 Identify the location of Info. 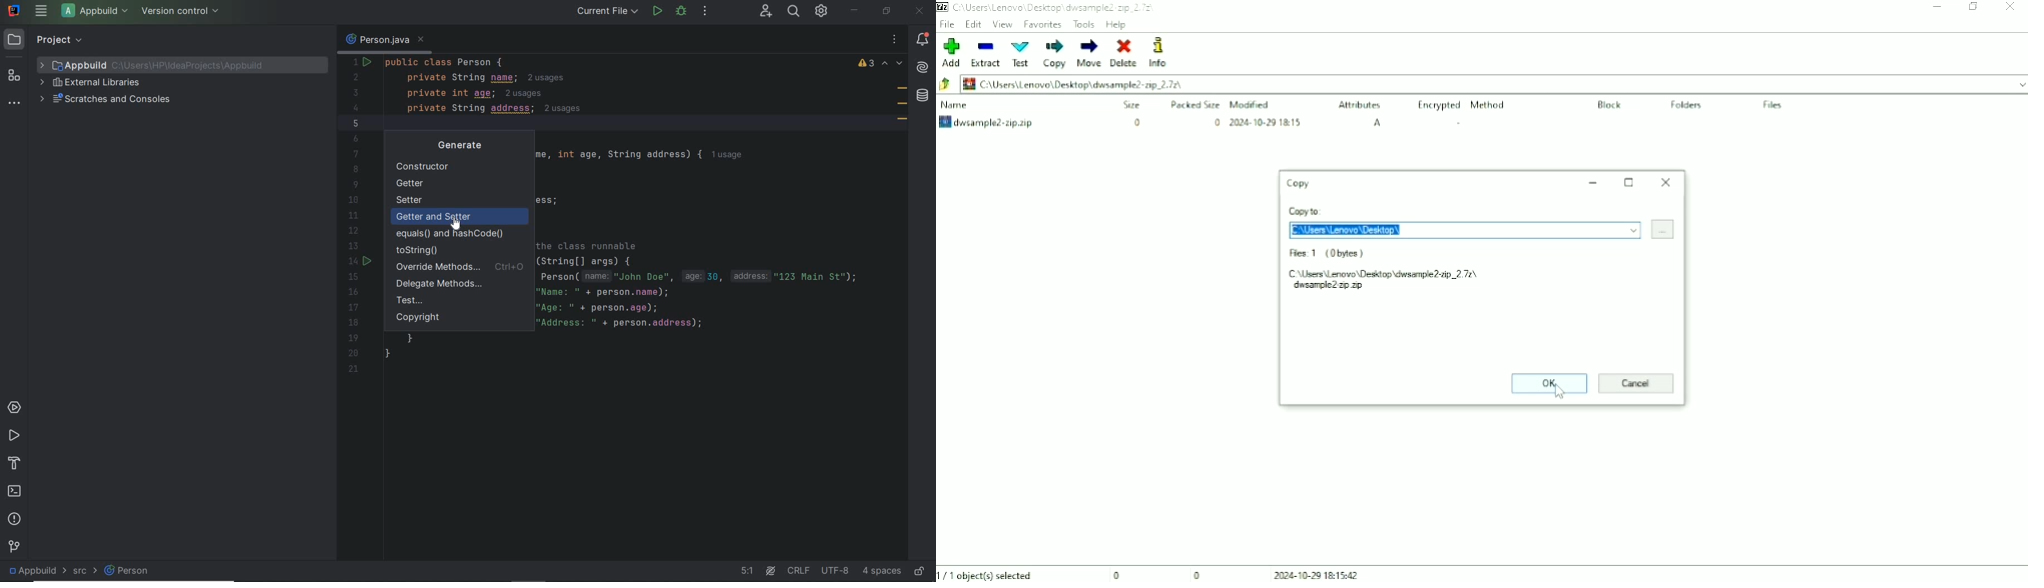
(1167, 53).